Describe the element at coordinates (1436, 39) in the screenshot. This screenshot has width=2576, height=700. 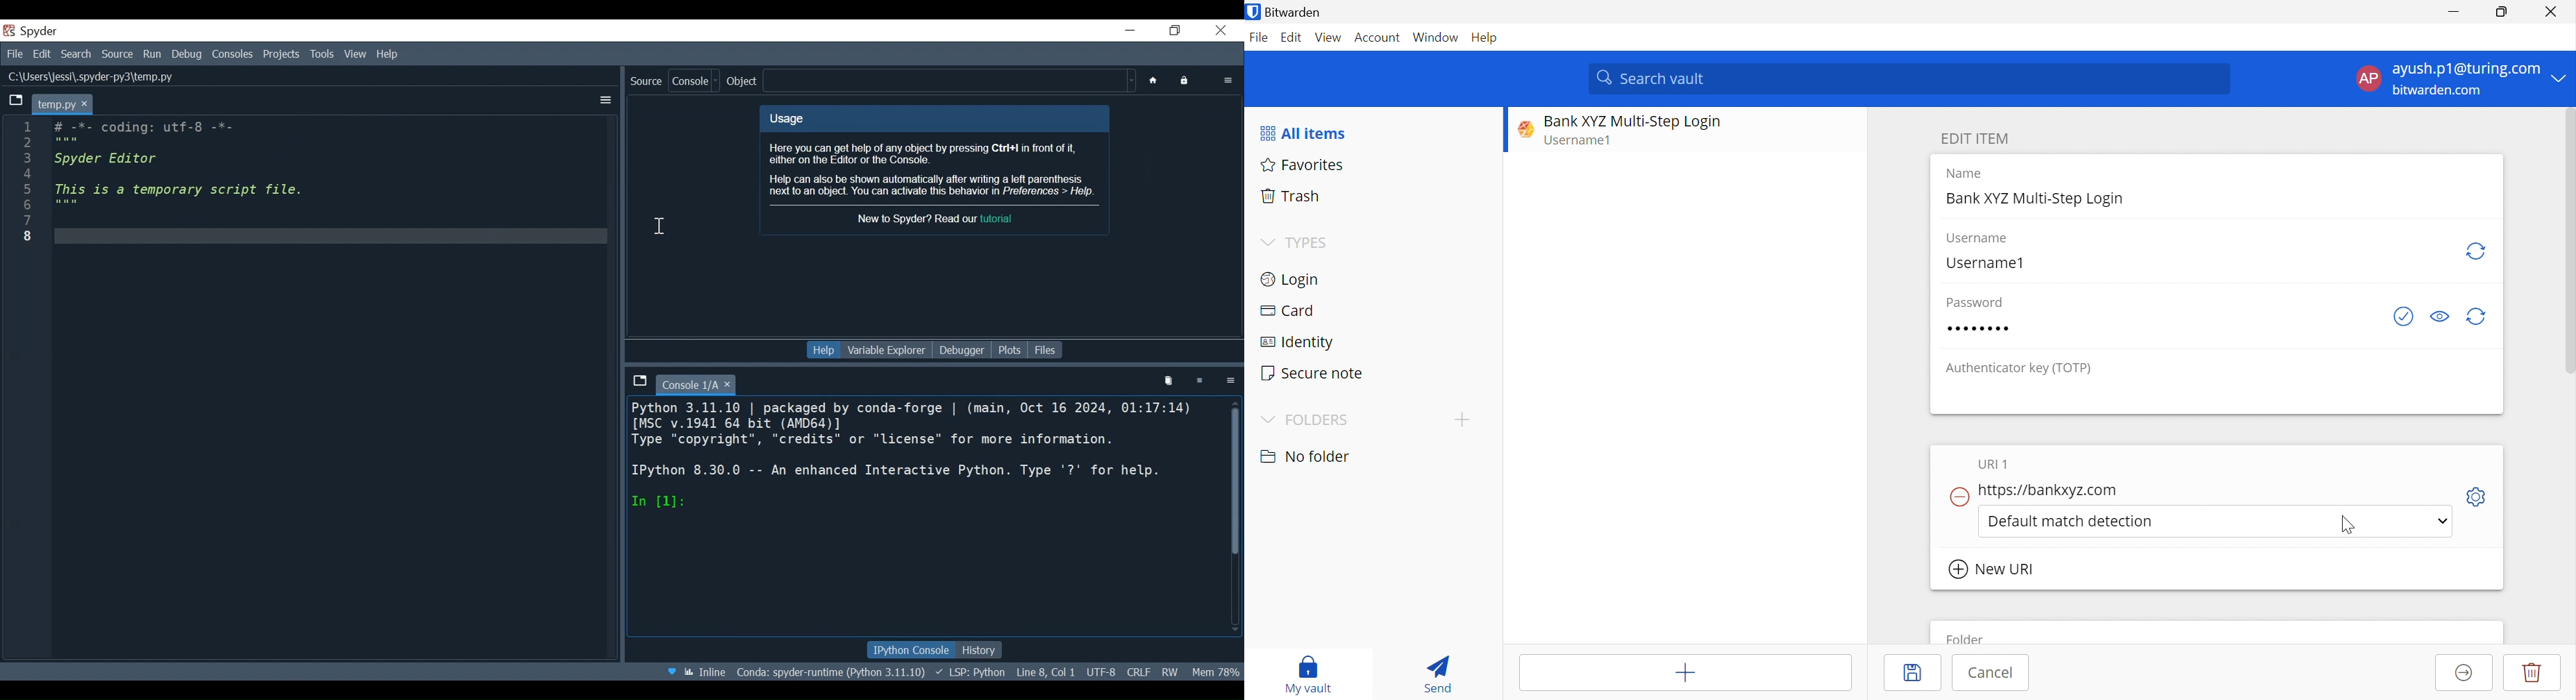
I see `Window` at that location.